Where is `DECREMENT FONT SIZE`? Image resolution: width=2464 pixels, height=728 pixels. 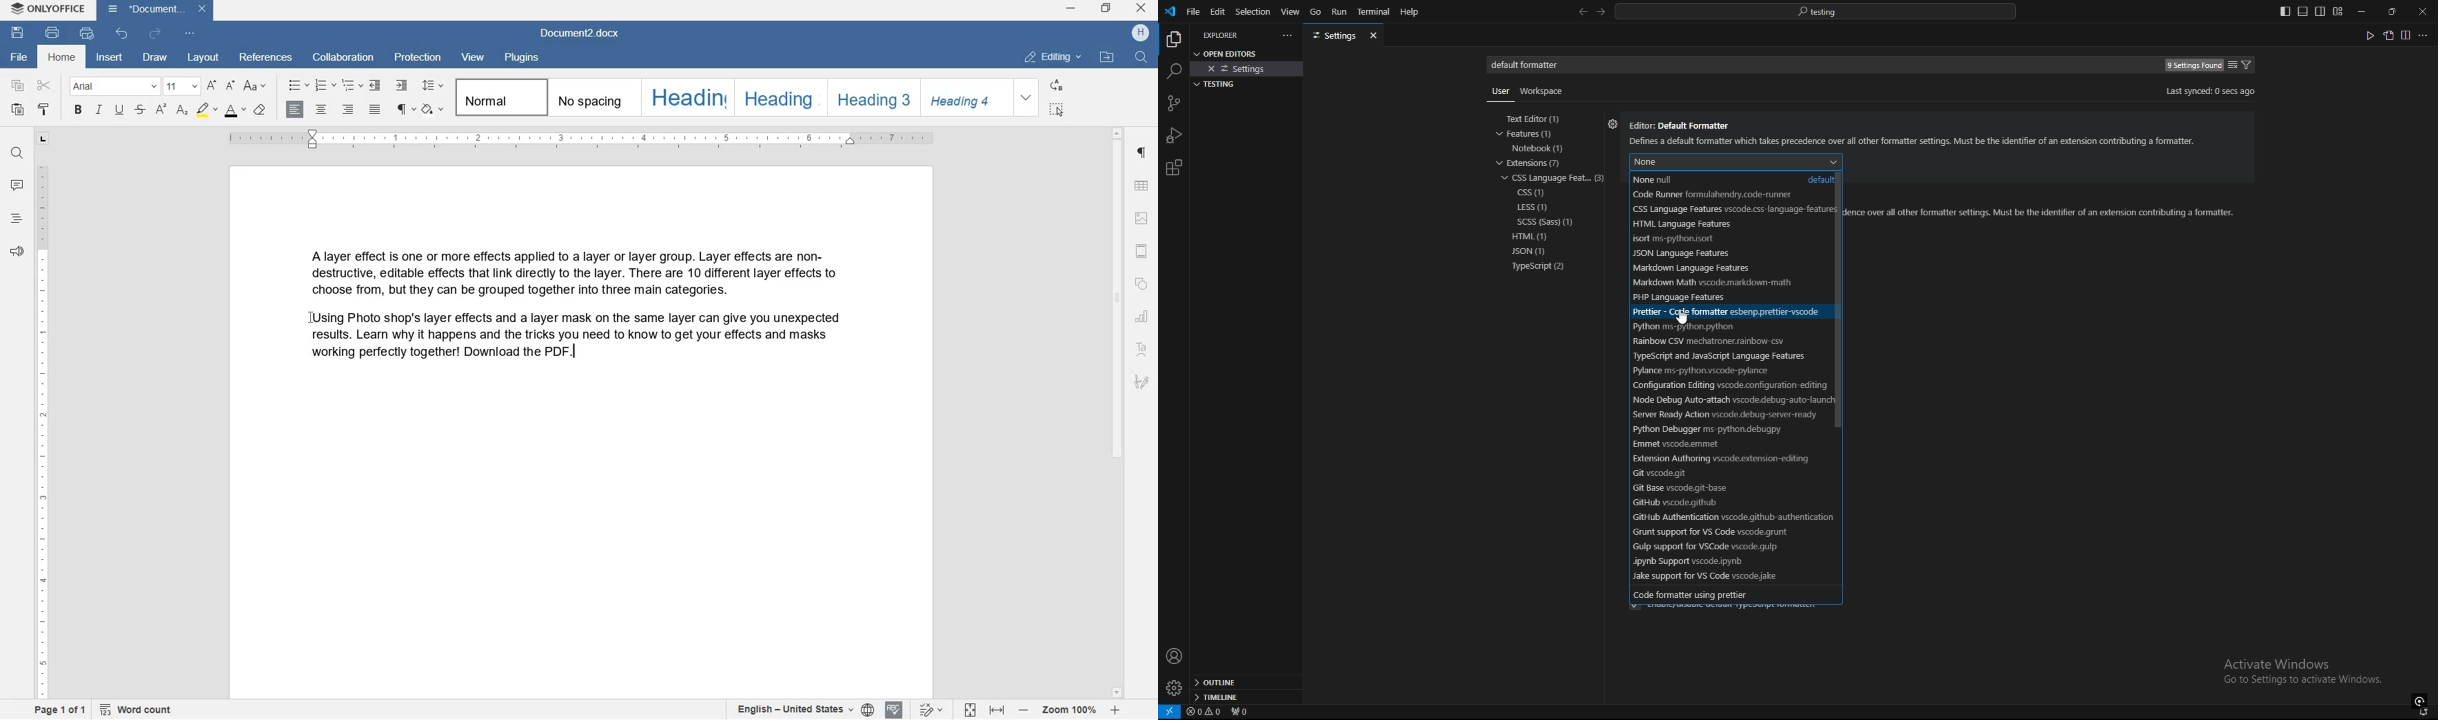
DECREMENT FONT SIZE is located at coordinates (231, 85).